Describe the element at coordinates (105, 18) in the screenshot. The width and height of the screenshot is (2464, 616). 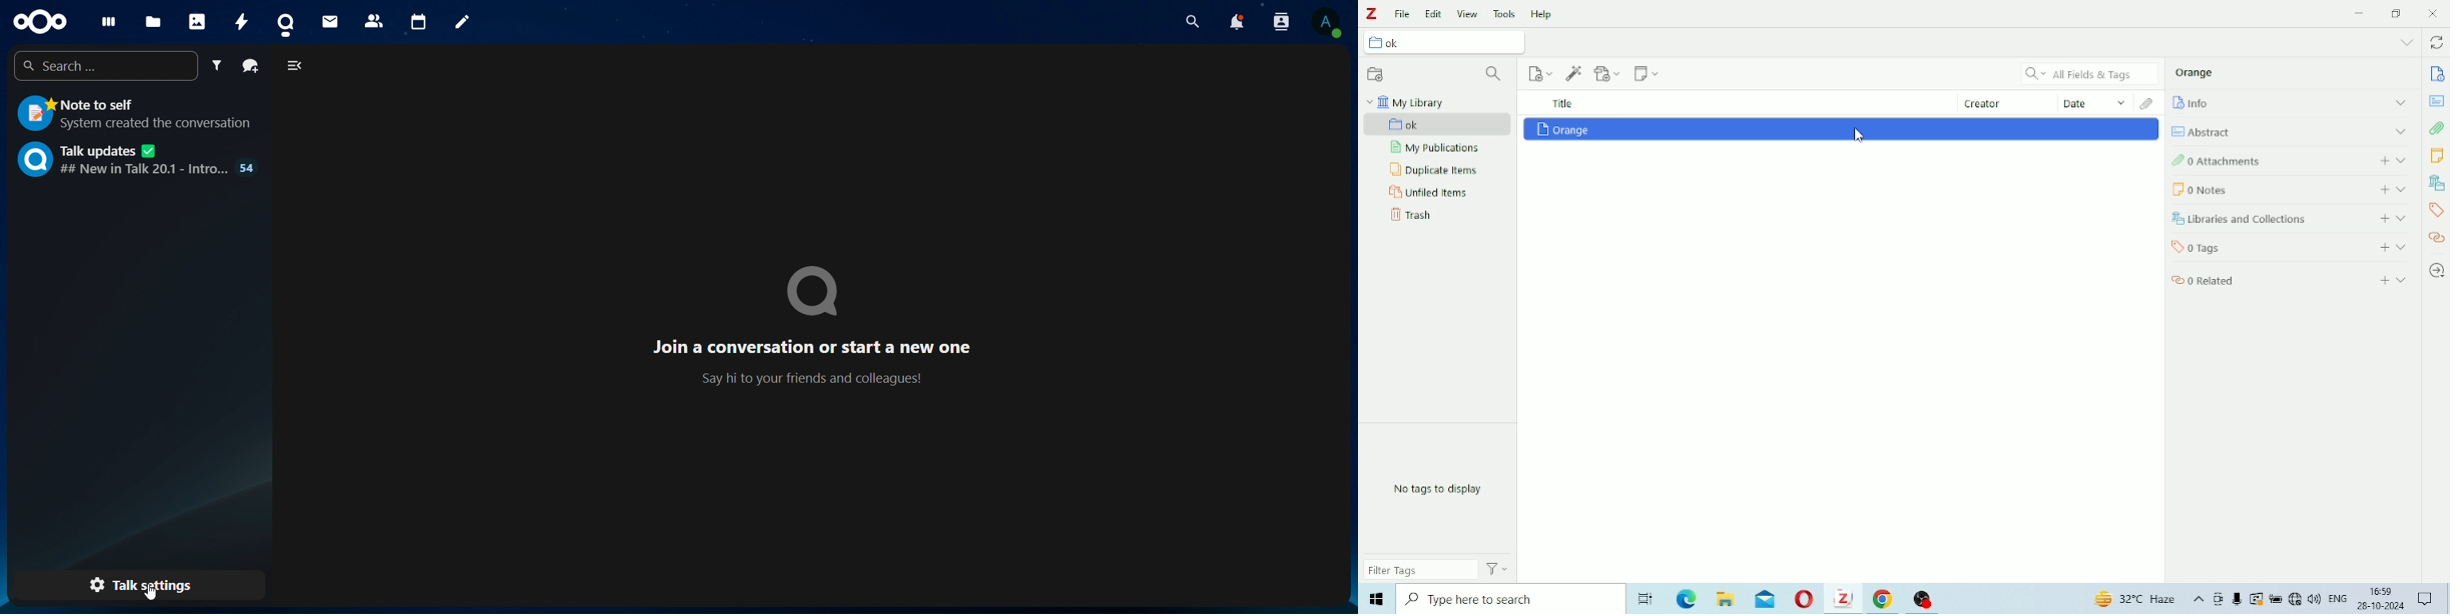
I see `dashboard` at that location.